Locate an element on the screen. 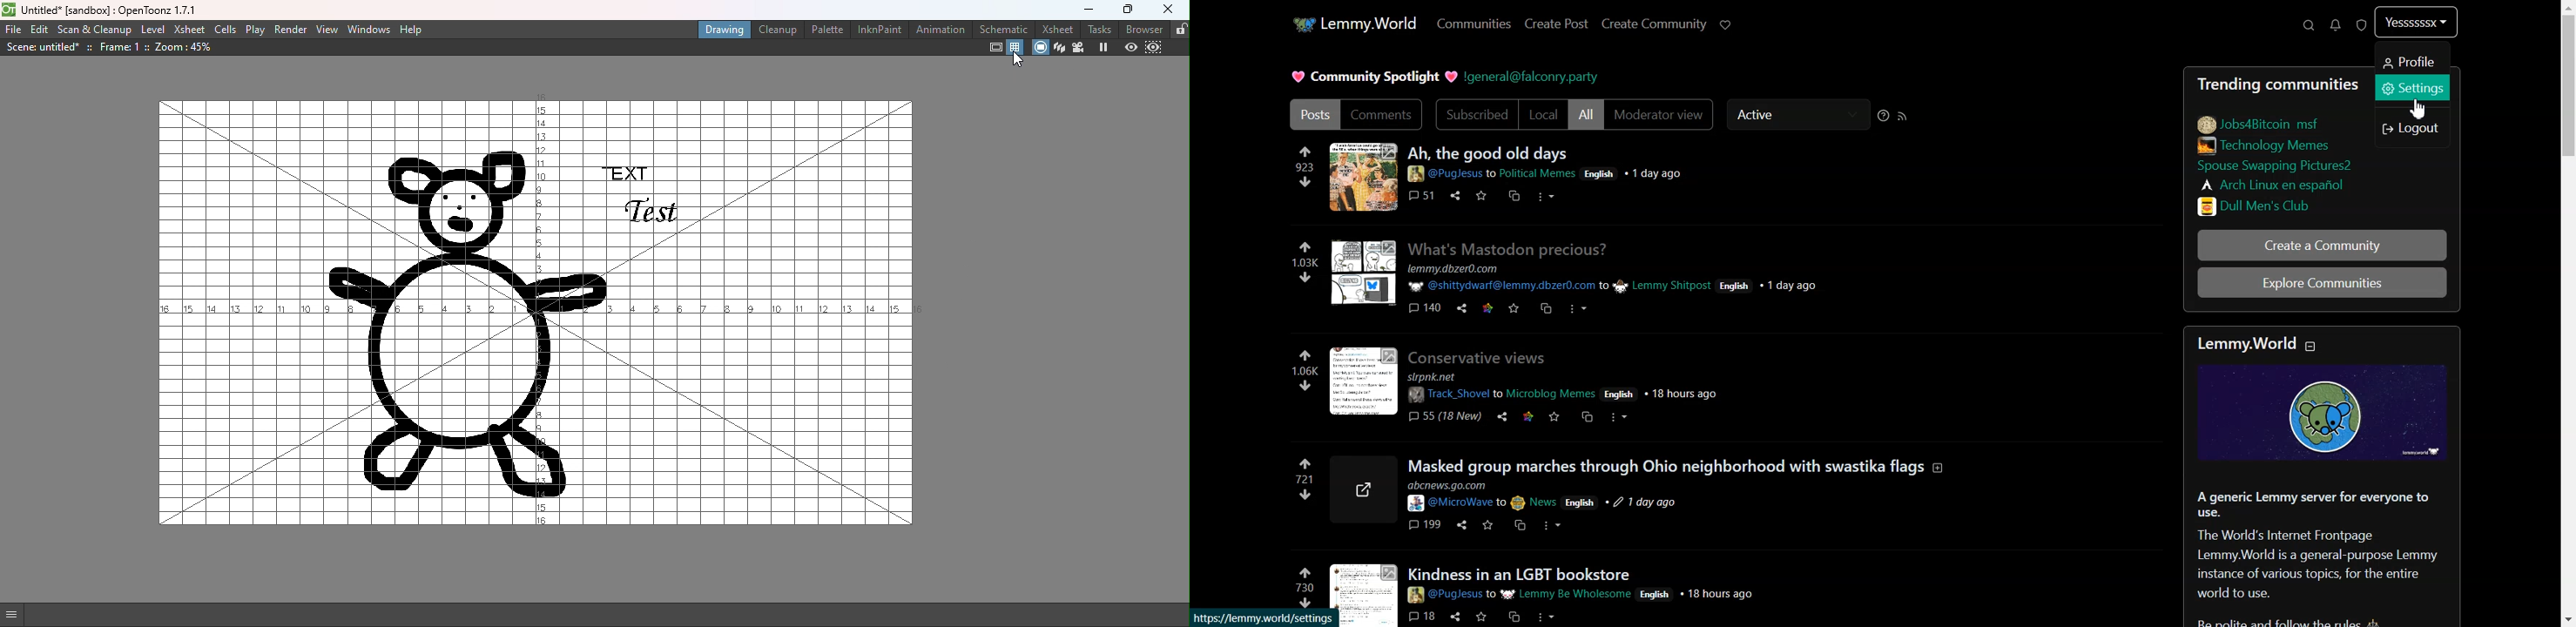  Moderator View is located at coordinates (1661, 116).